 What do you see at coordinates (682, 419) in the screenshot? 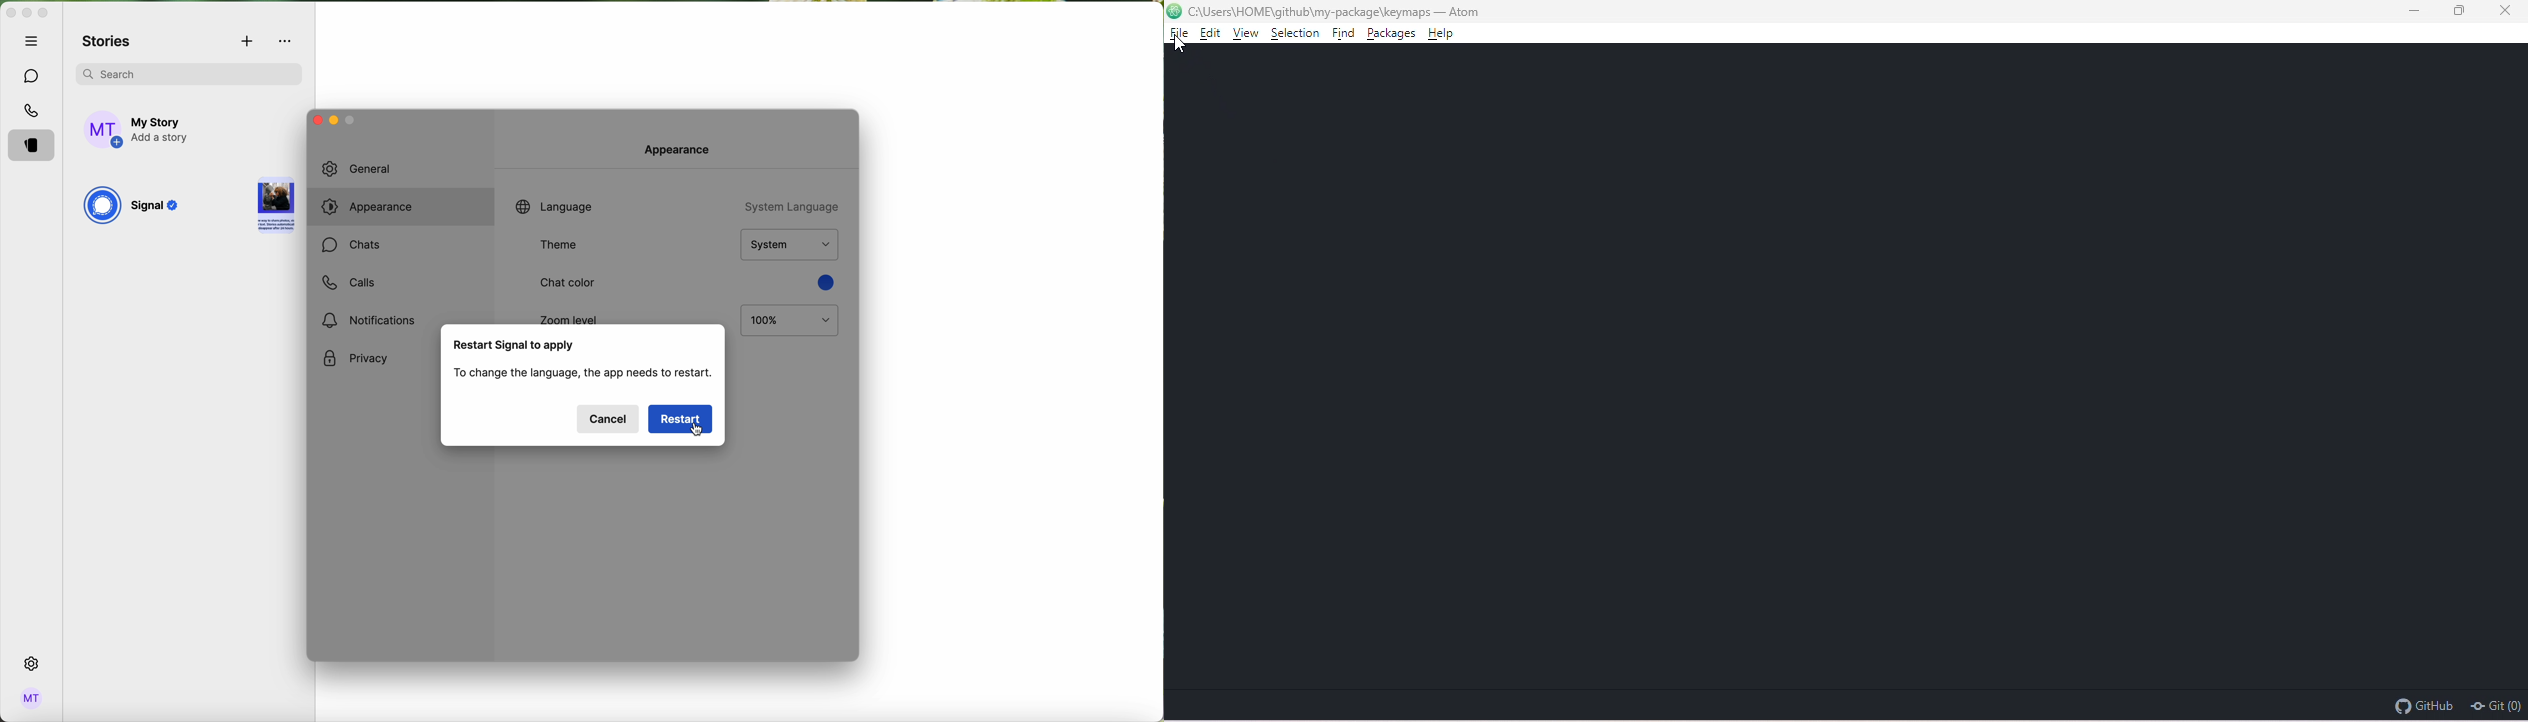
I see `click on restart` at bounding box center [682, 419].